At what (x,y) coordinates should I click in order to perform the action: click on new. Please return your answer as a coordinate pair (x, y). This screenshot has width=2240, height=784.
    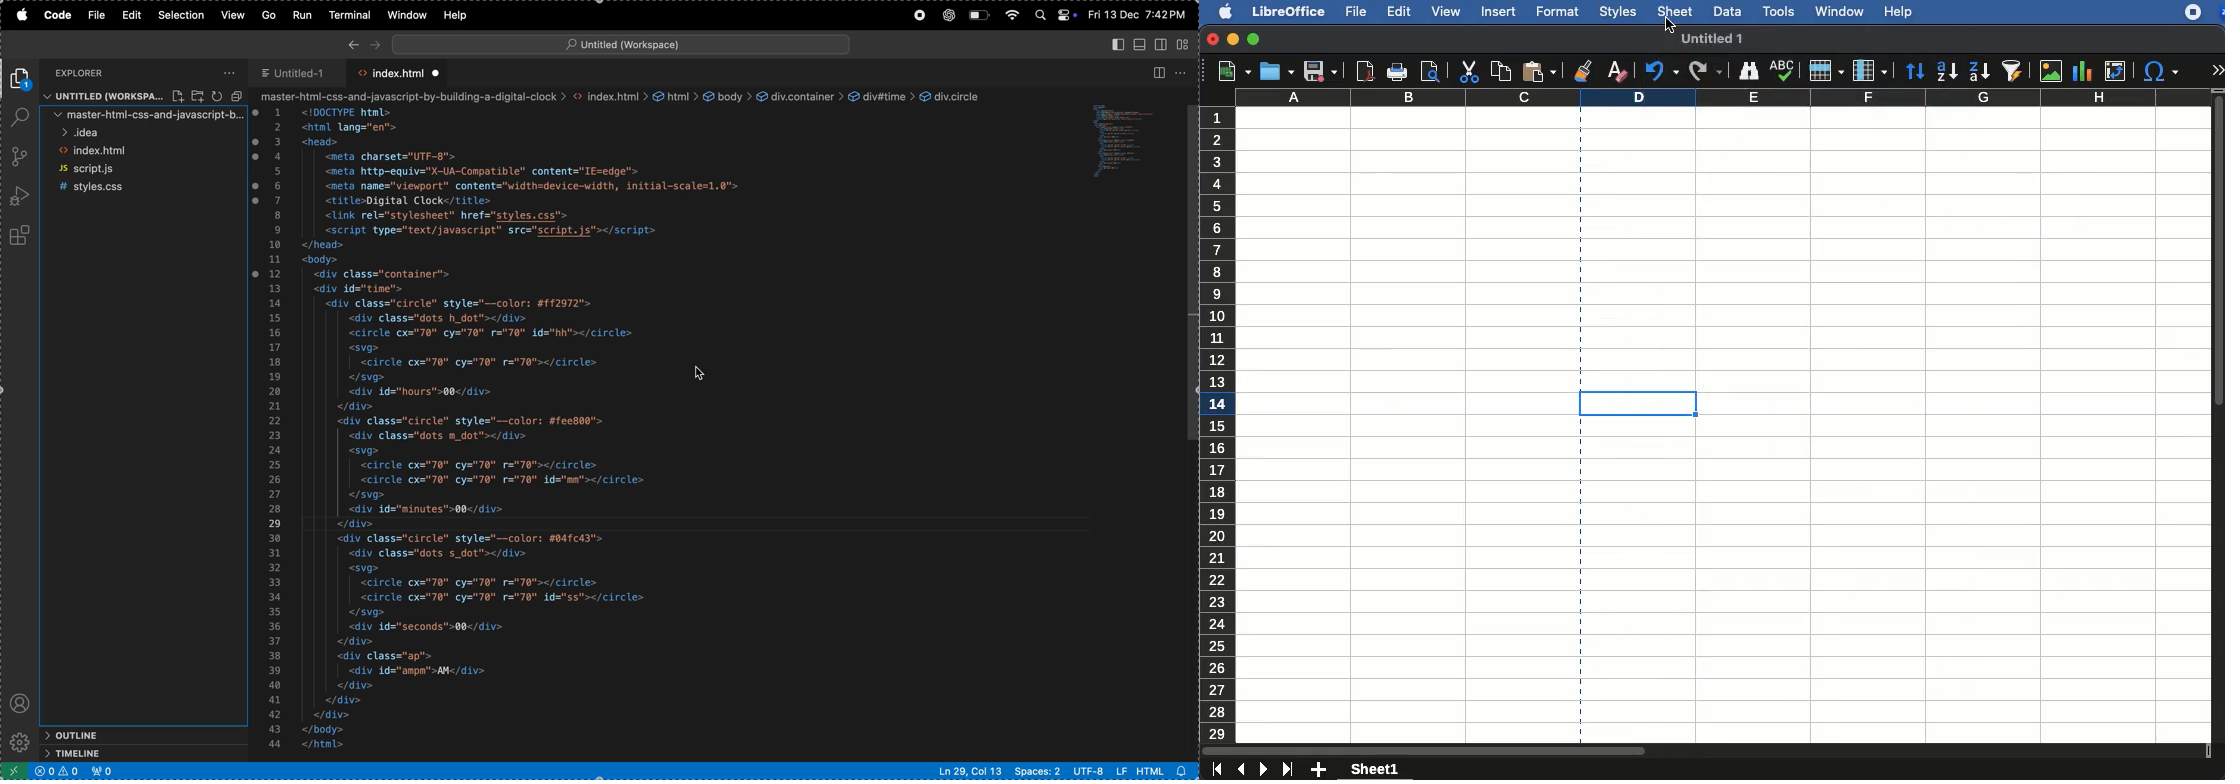
    Looking at the image, I should click on (1228, 73).